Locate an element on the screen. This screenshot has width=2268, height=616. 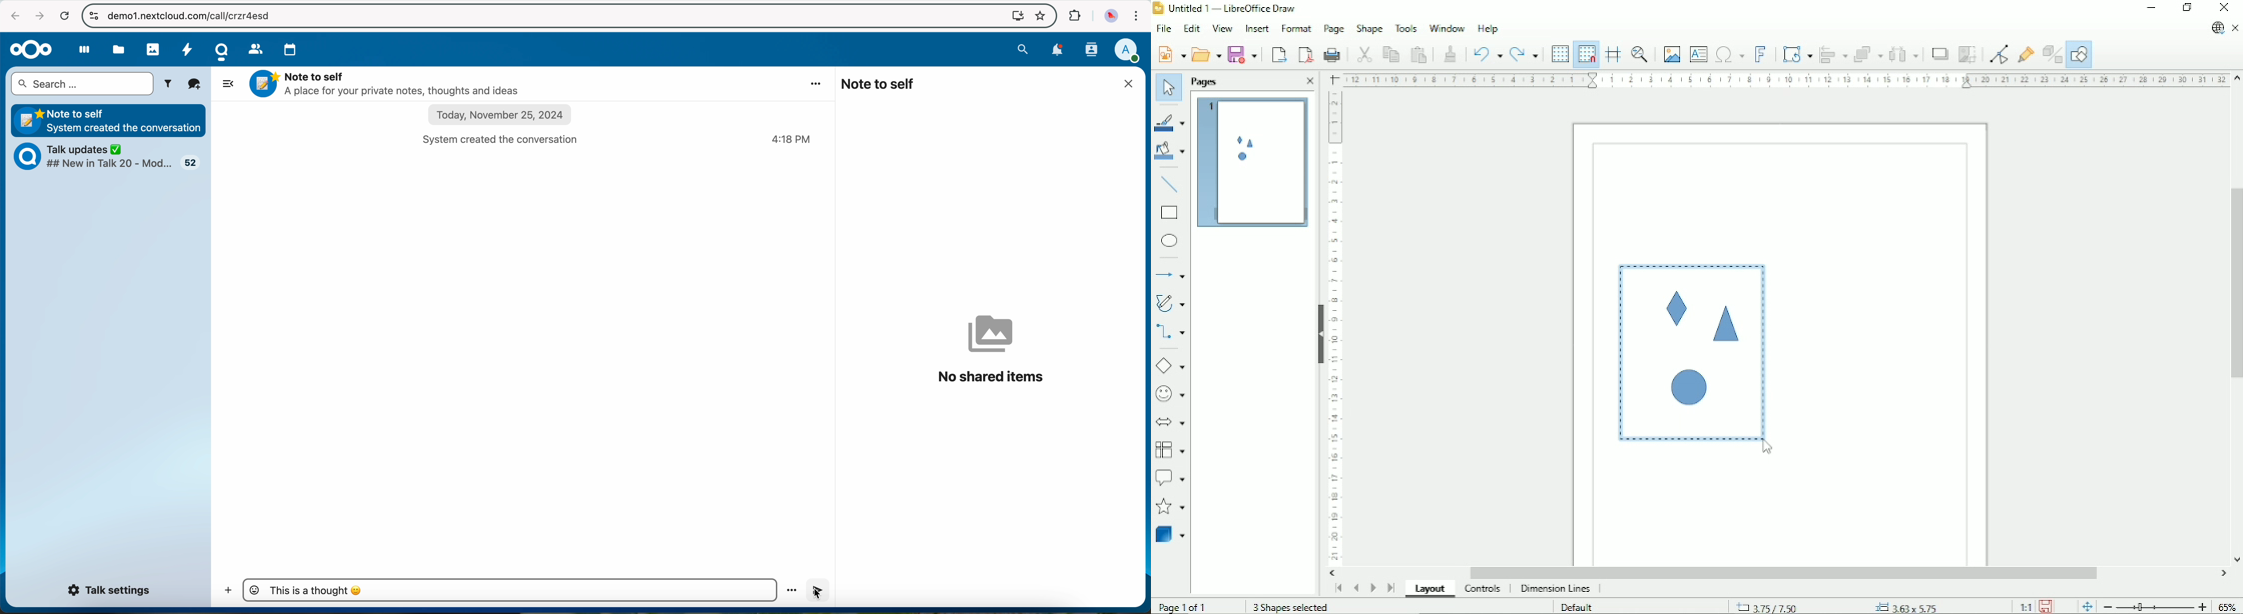
Fit page to current window is located at coordinates (2085, 606).